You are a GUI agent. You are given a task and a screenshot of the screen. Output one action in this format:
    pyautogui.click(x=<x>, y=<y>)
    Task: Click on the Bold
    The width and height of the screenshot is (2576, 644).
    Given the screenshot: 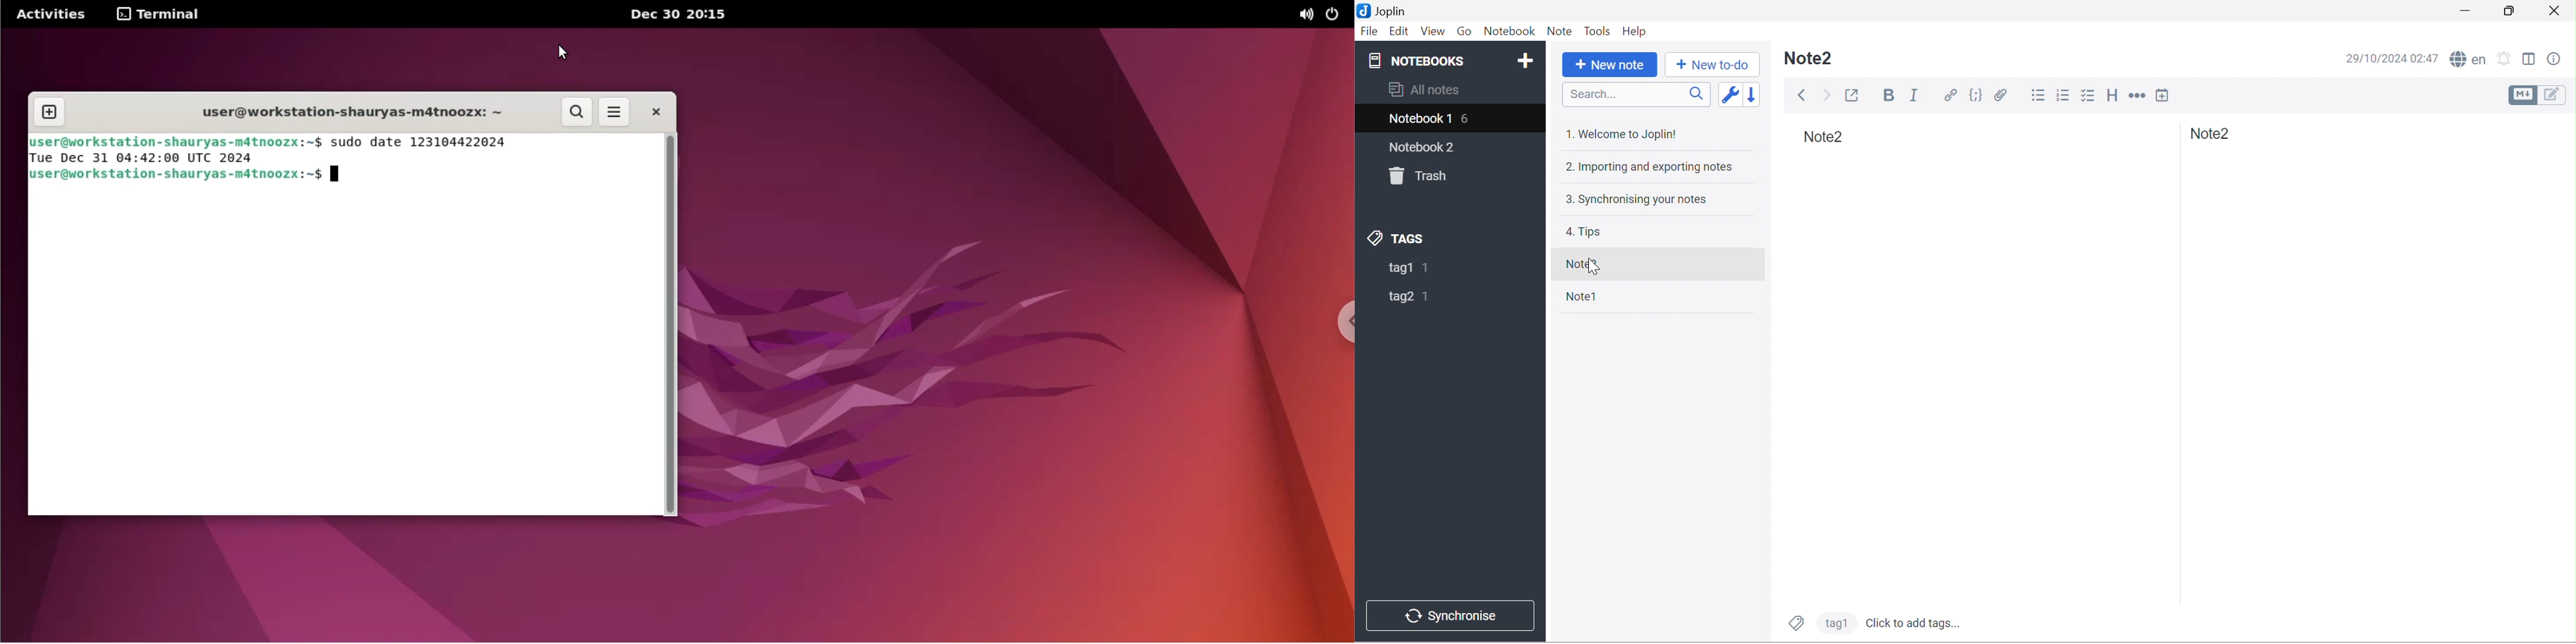 What is the action you would take?
    pyautogui.click(x=1887, y=96)
    